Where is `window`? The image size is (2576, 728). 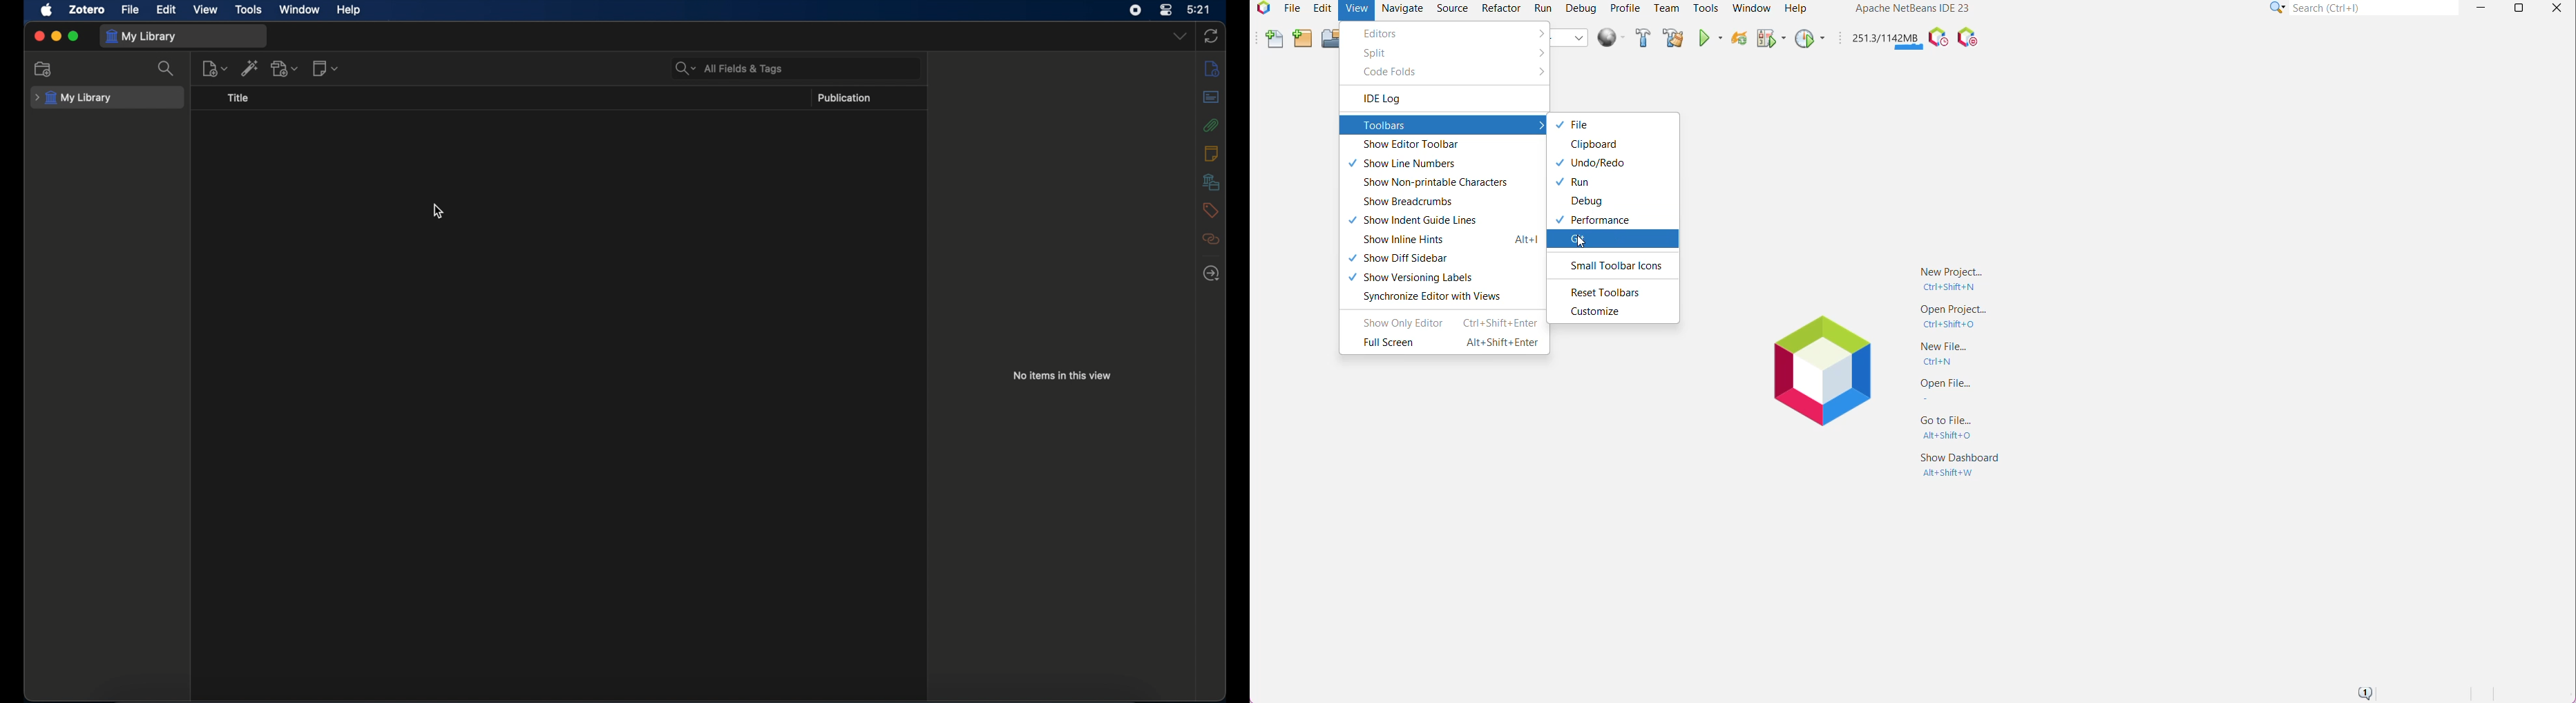
window is located at coordinates (300, 10).